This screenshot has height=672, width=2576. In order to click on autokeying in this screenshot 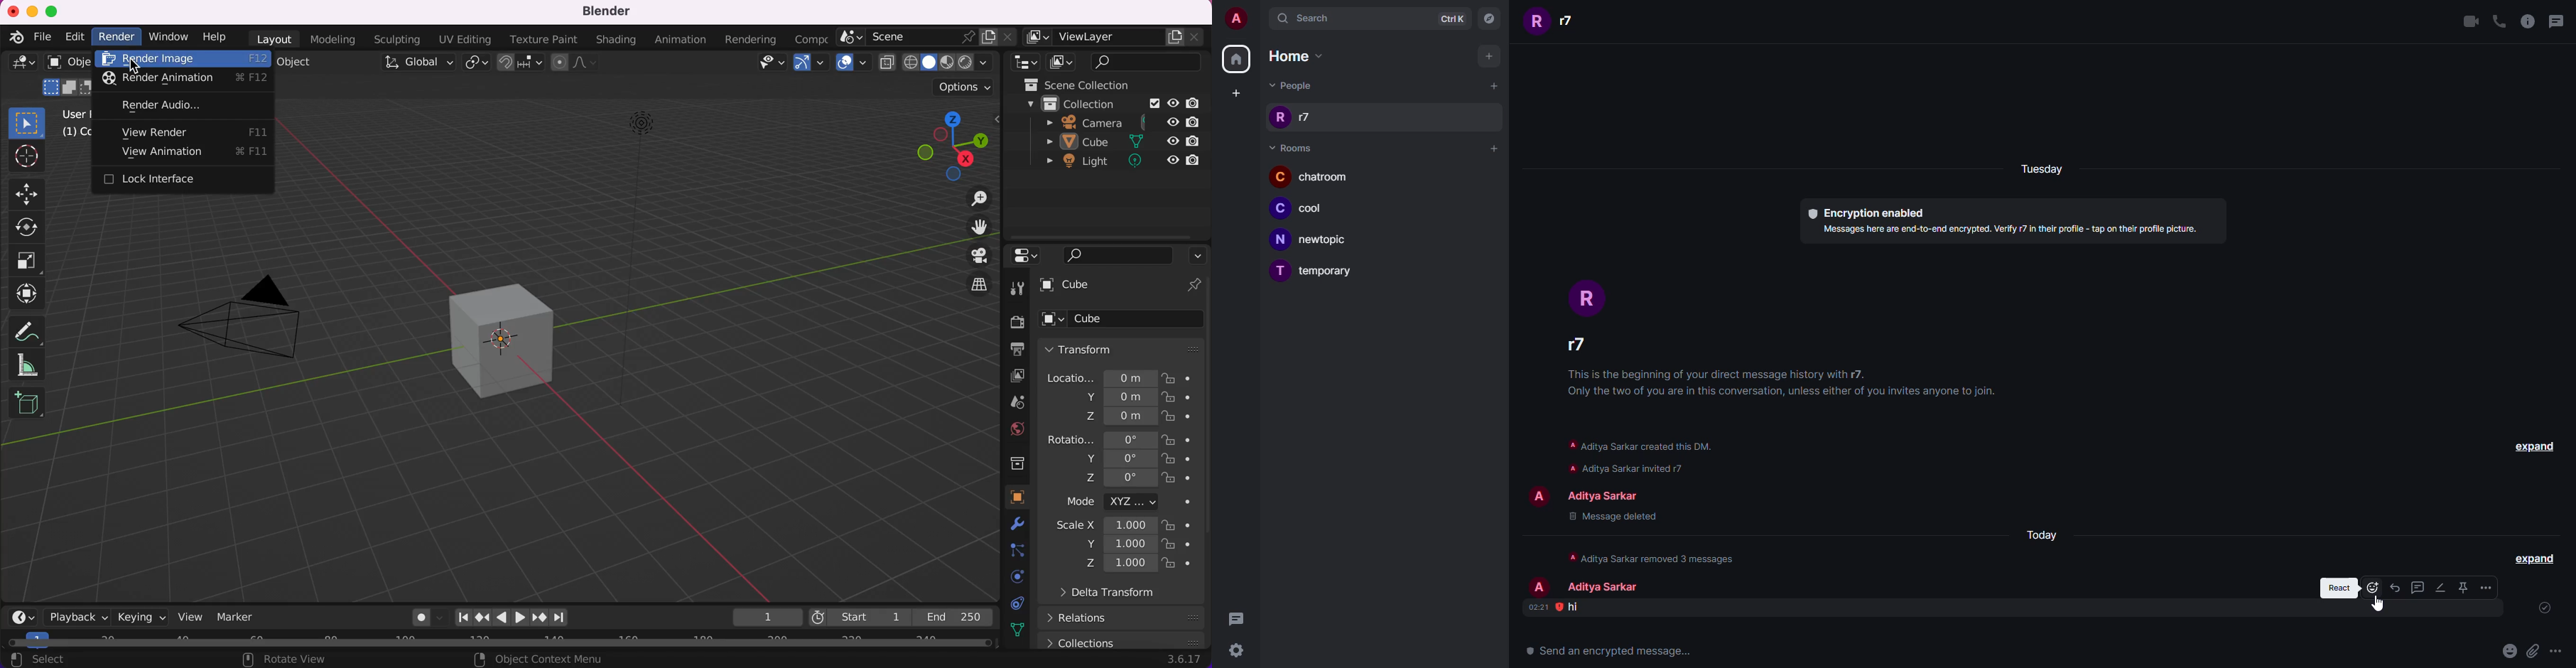, I will do `click(413, 618)`.